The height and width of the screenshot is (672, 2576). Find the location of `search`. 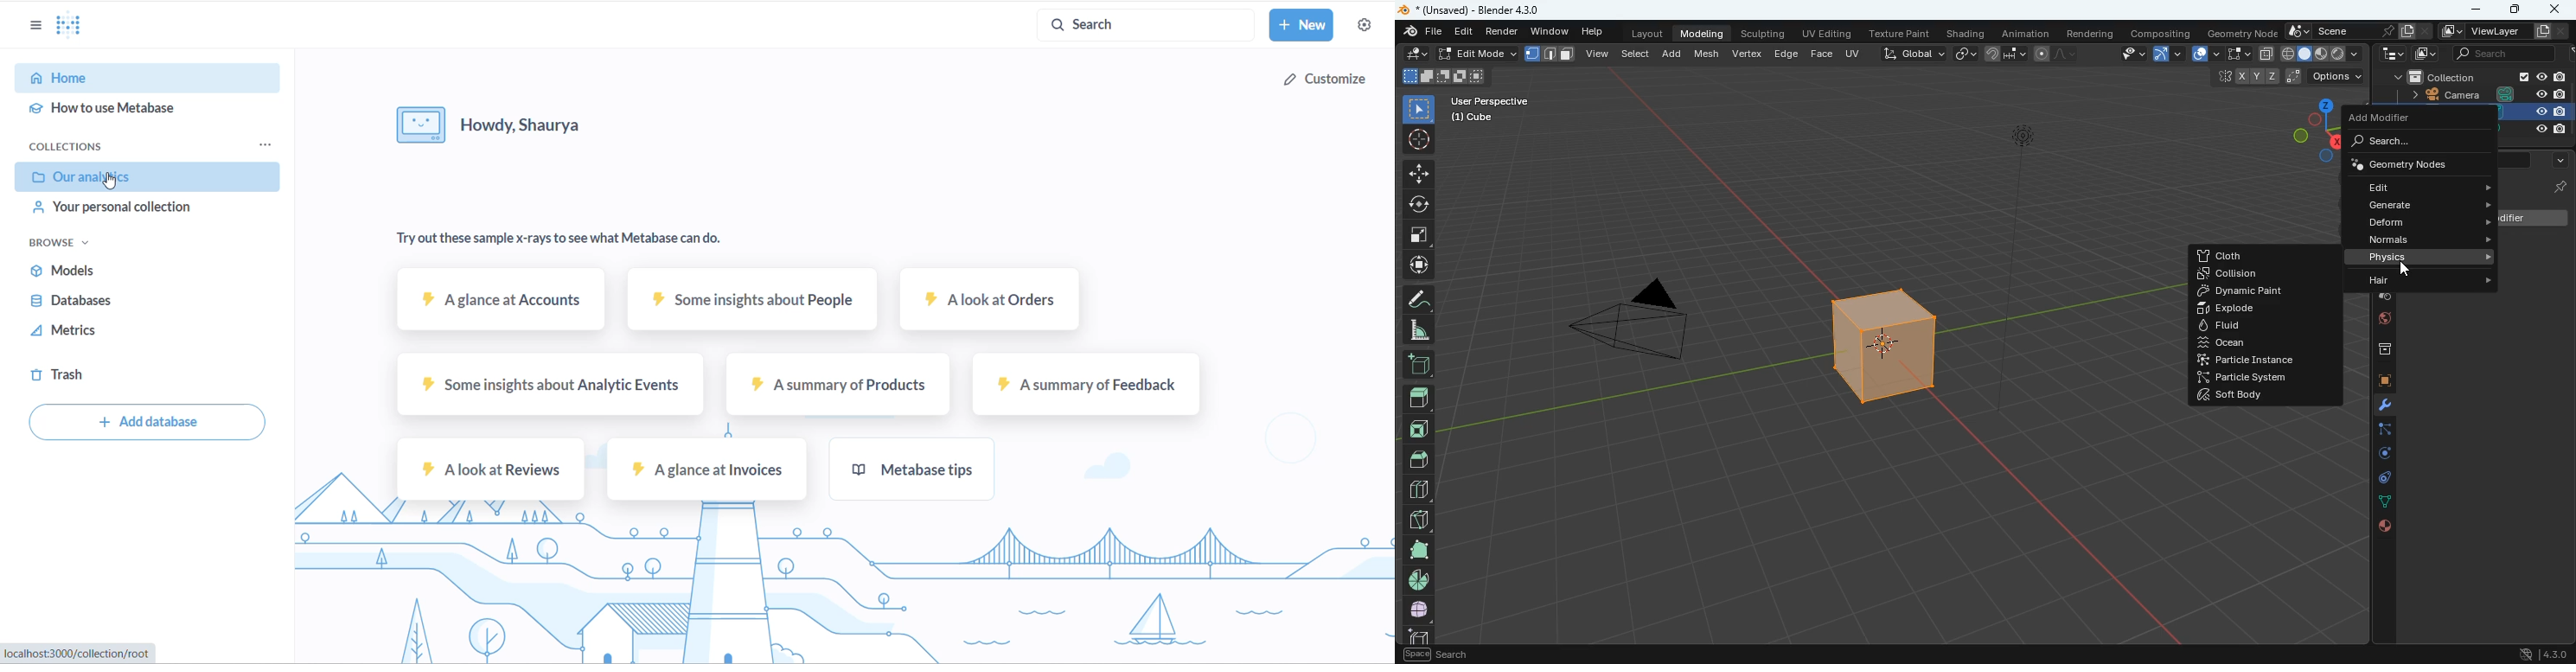

search is located at coordinates (2511, 54).